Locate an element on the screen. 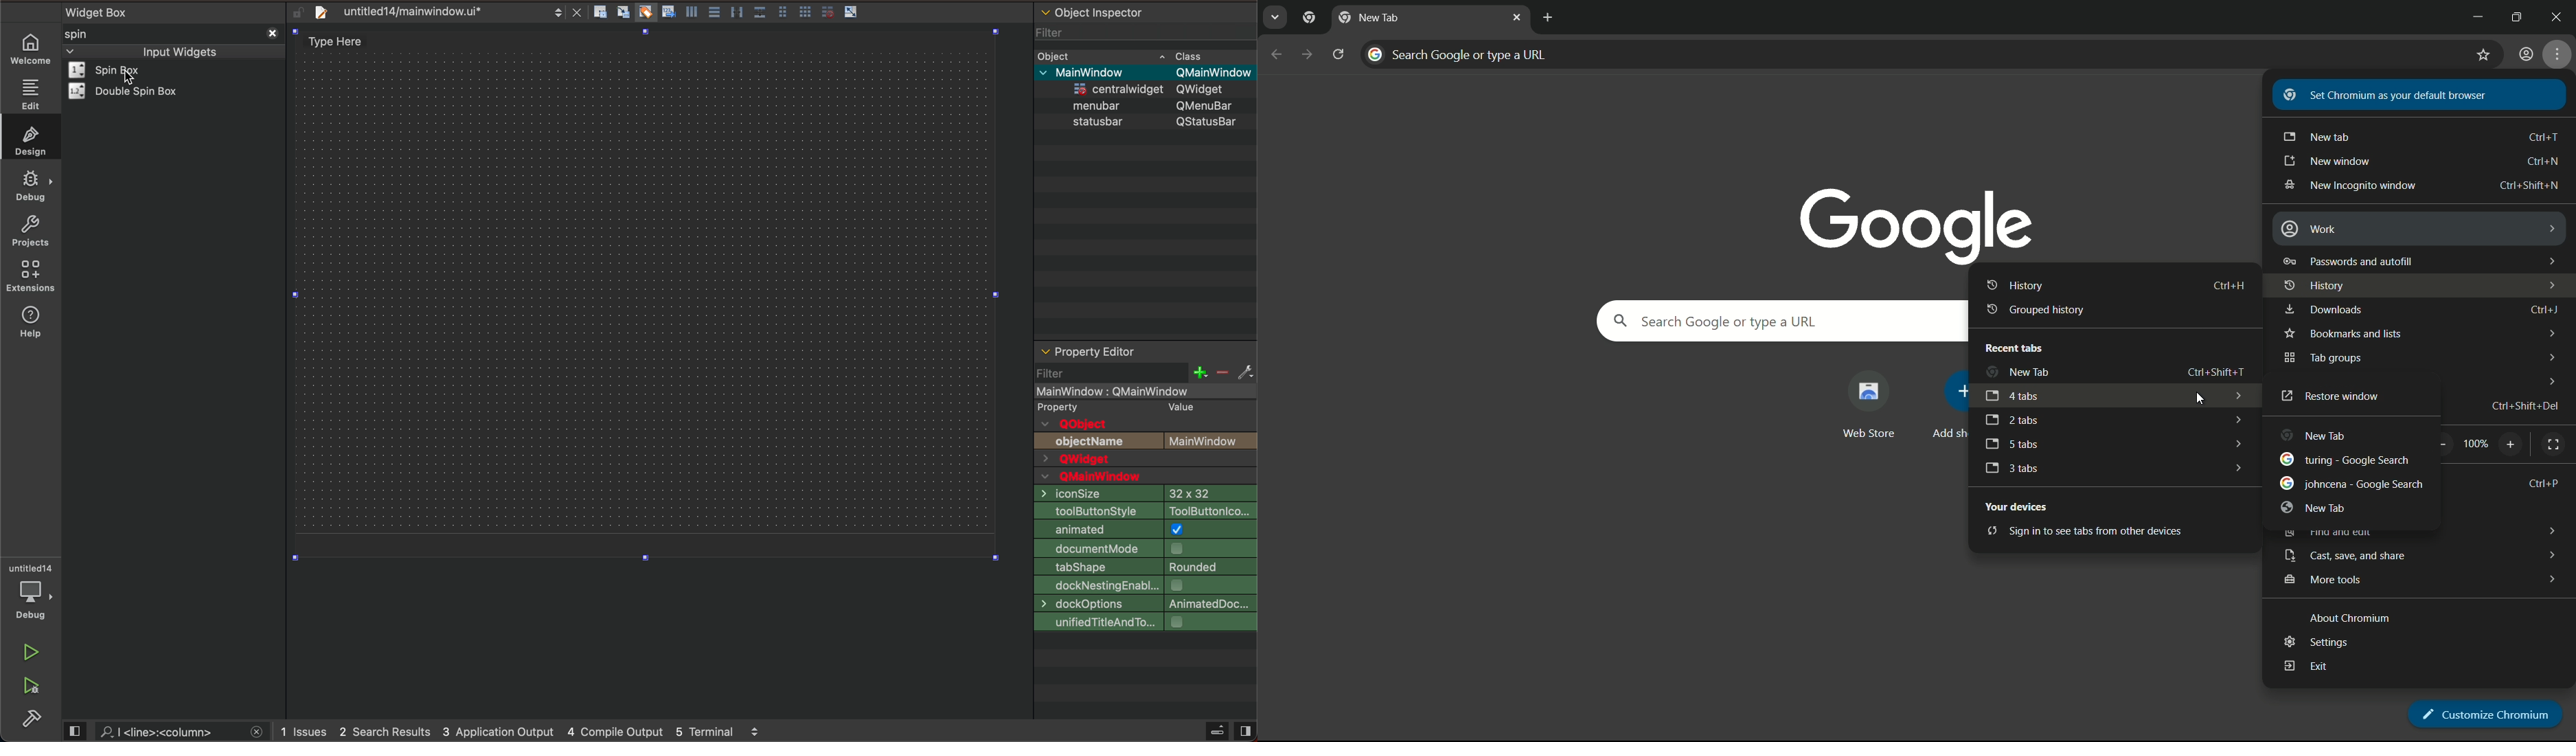  zoom in is located at coordinates (2512, 444).